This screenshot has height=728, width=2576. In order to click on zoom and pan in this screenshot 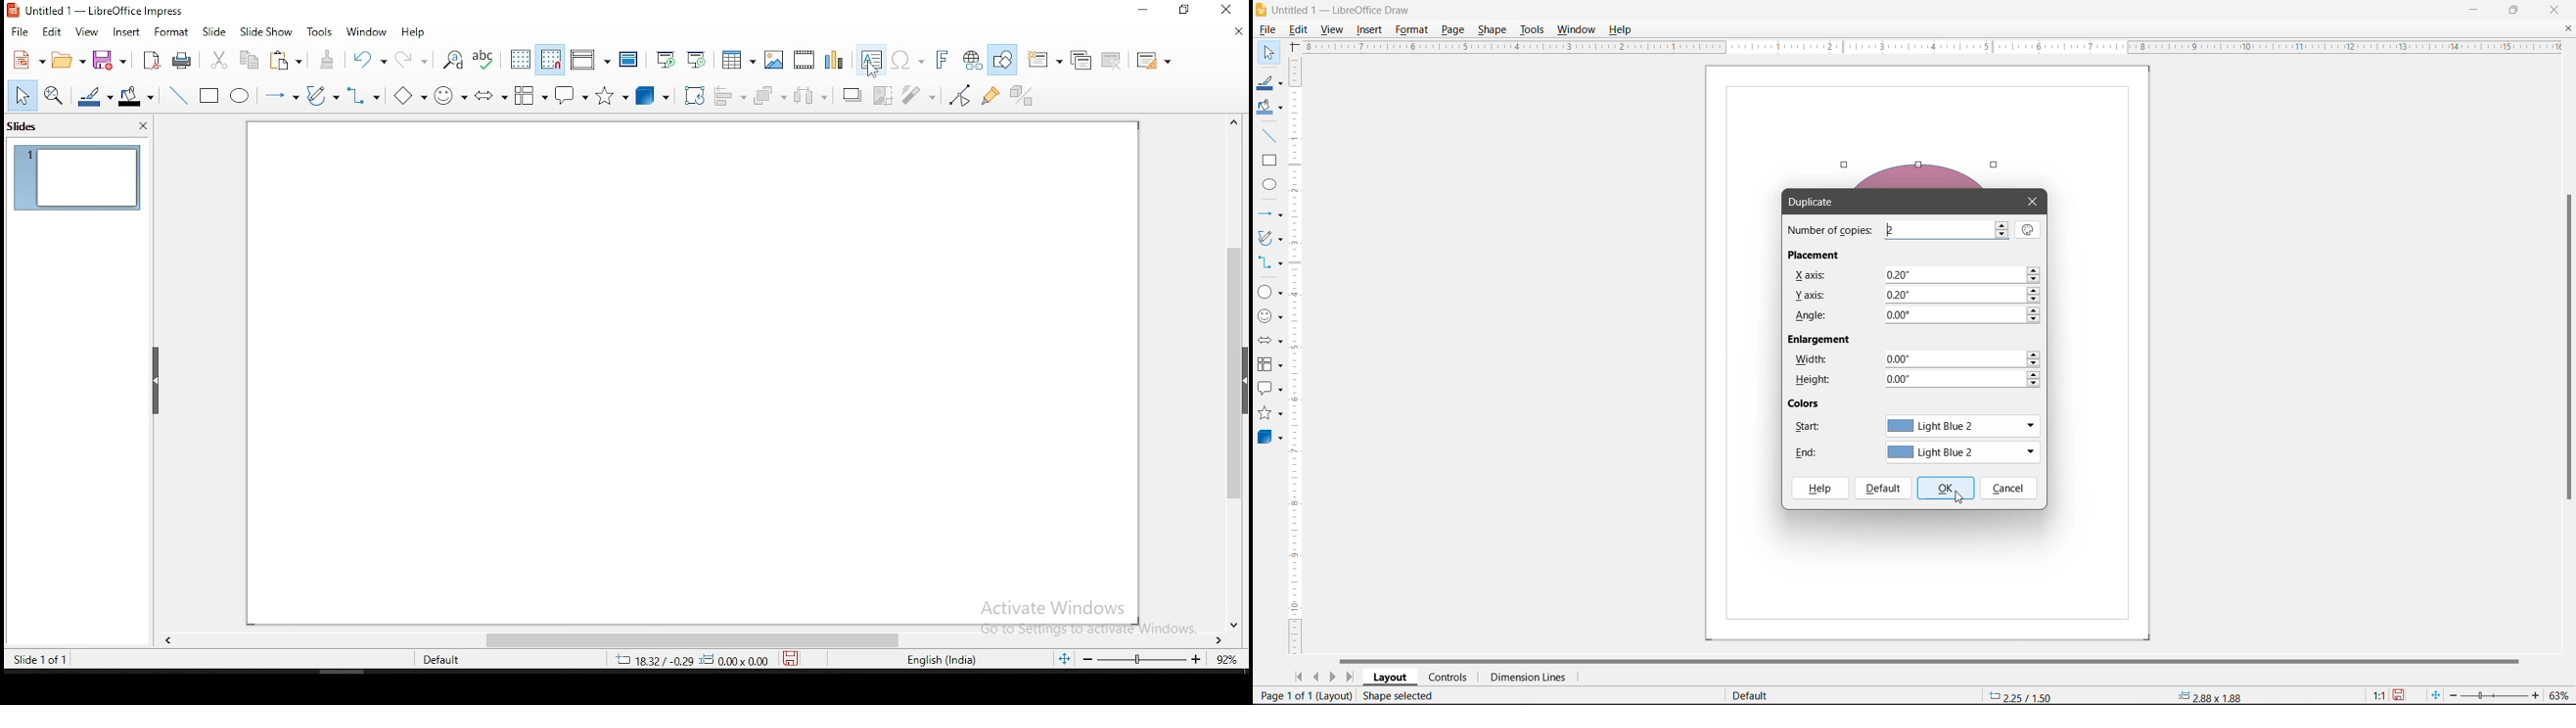, I will do `click(52, 95)`.